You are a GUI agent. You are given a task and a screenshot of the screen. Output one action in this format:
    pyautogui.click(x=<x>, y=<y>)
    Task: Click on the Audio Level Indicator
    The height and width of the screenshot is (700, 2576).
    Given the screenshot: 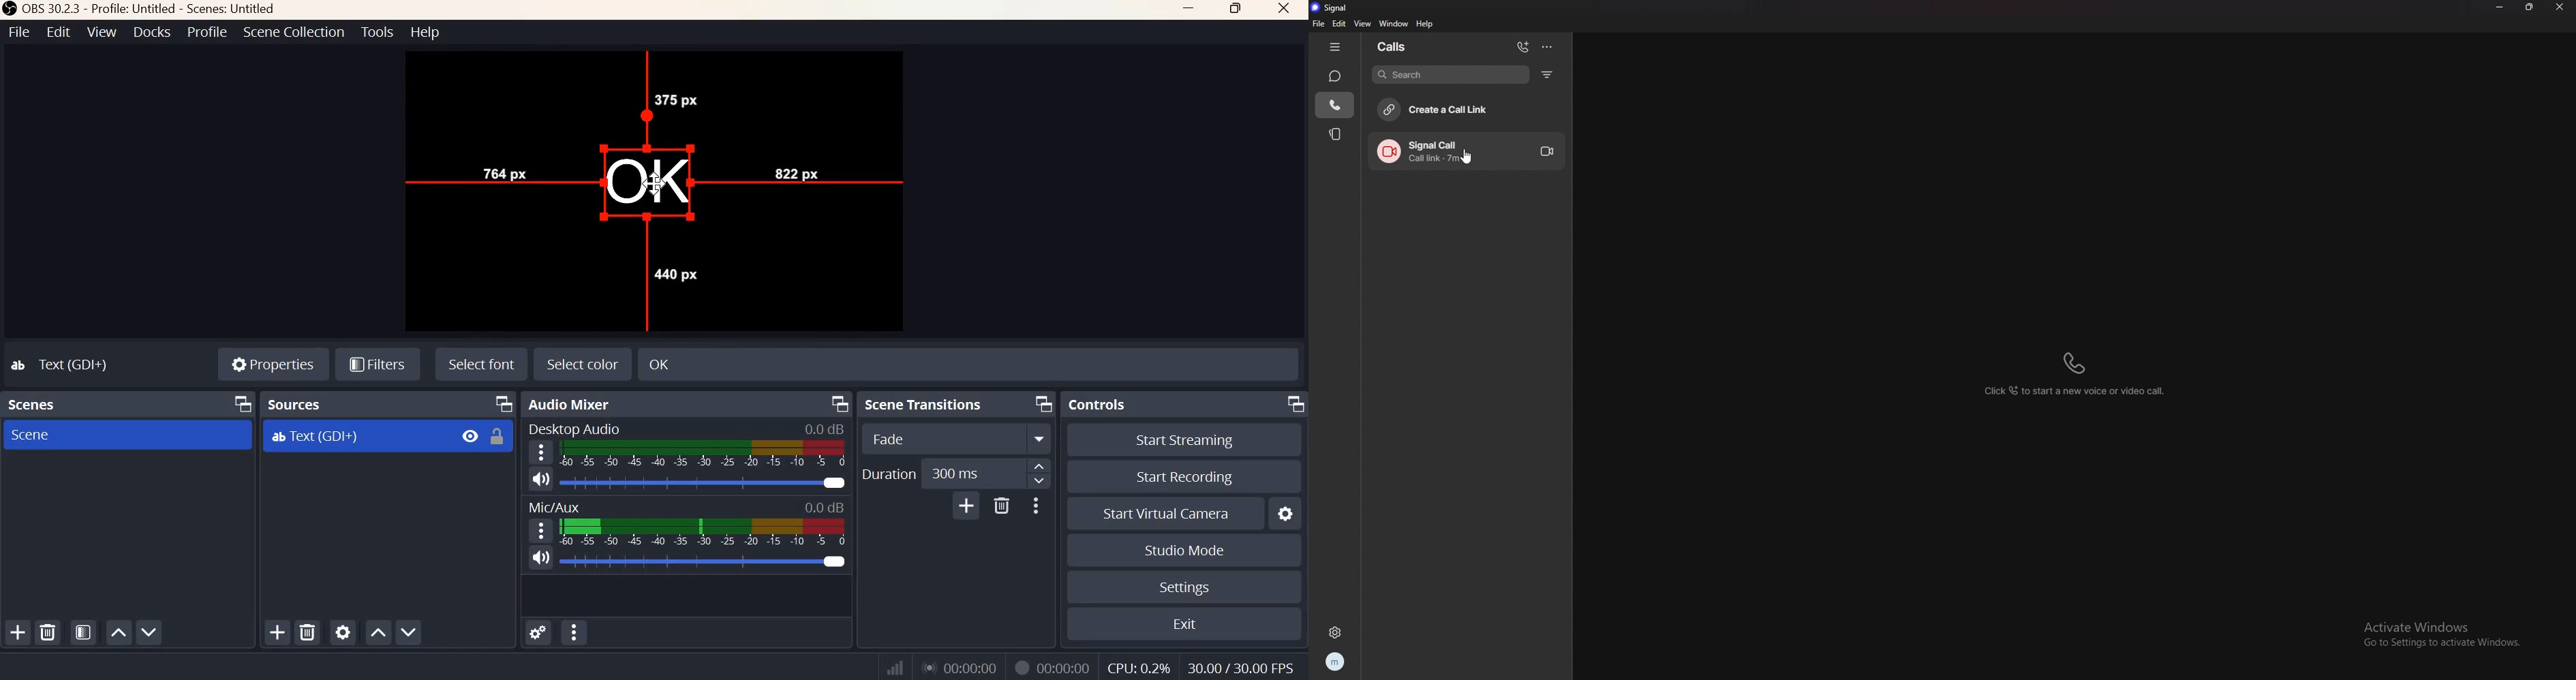 What is the action you would take?
    pyautogui.click(x=822, y=507)
    